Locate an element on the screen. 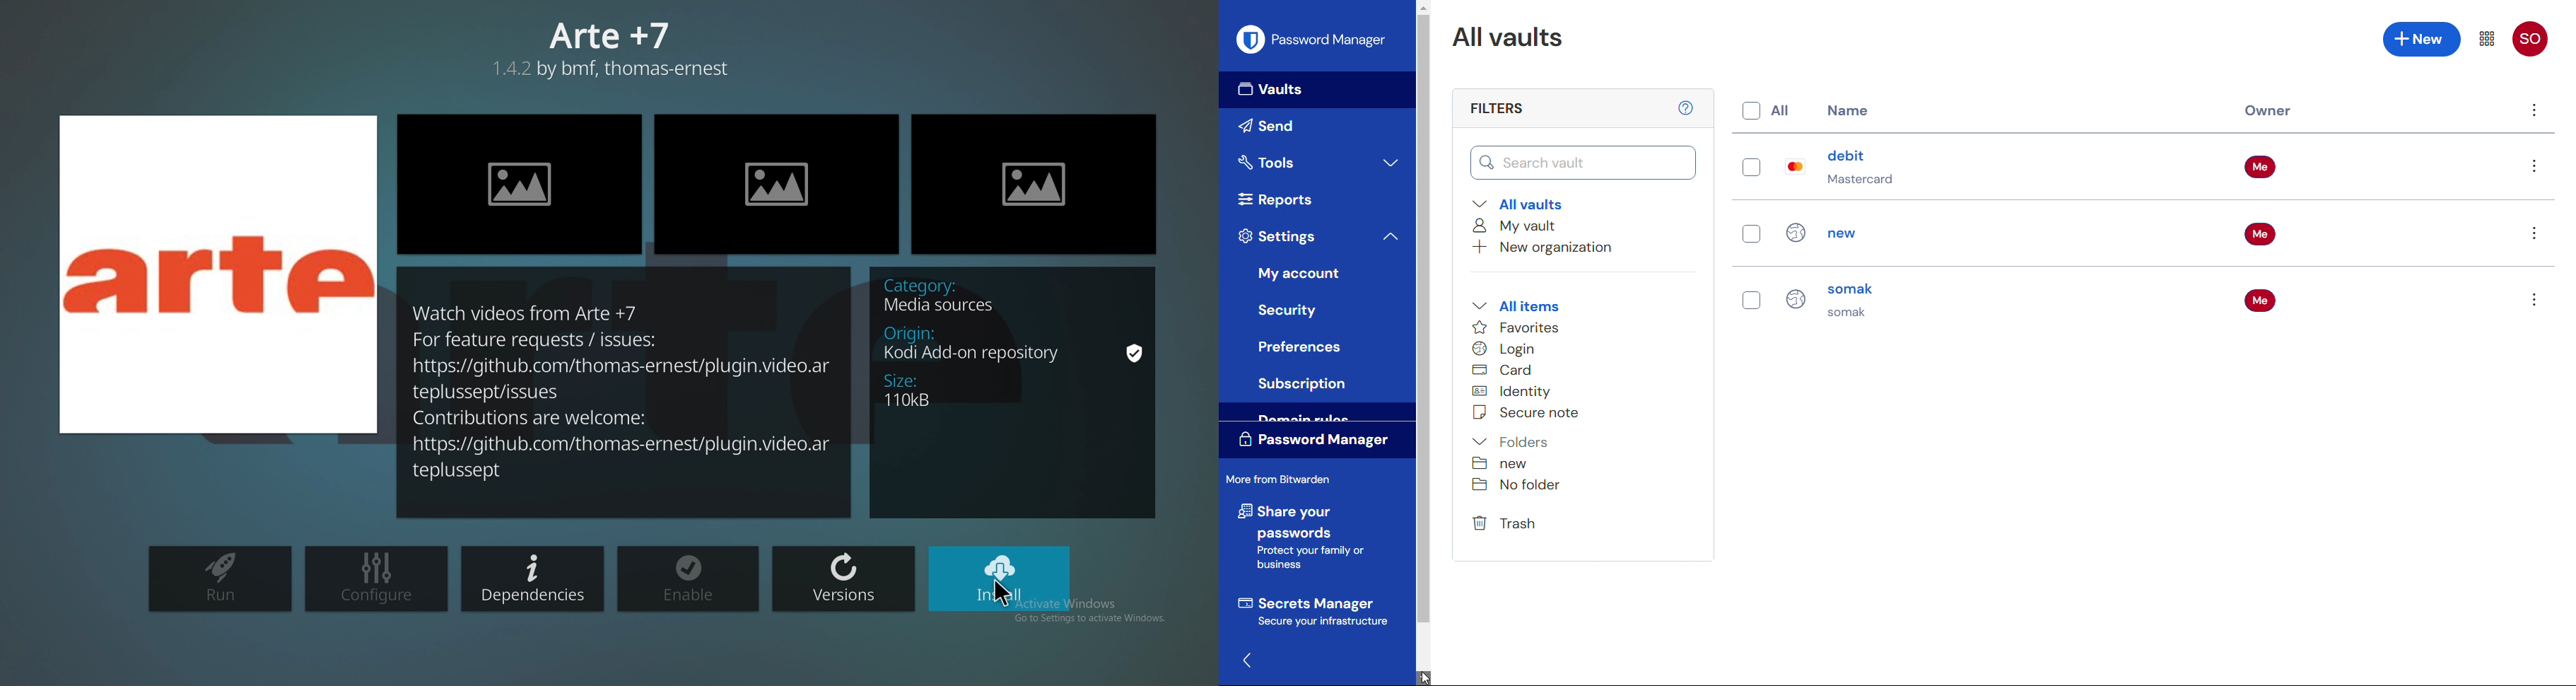 This screenshot has height=700, width=2576. Owner of the entries  is located at coordinates (2262, 238).